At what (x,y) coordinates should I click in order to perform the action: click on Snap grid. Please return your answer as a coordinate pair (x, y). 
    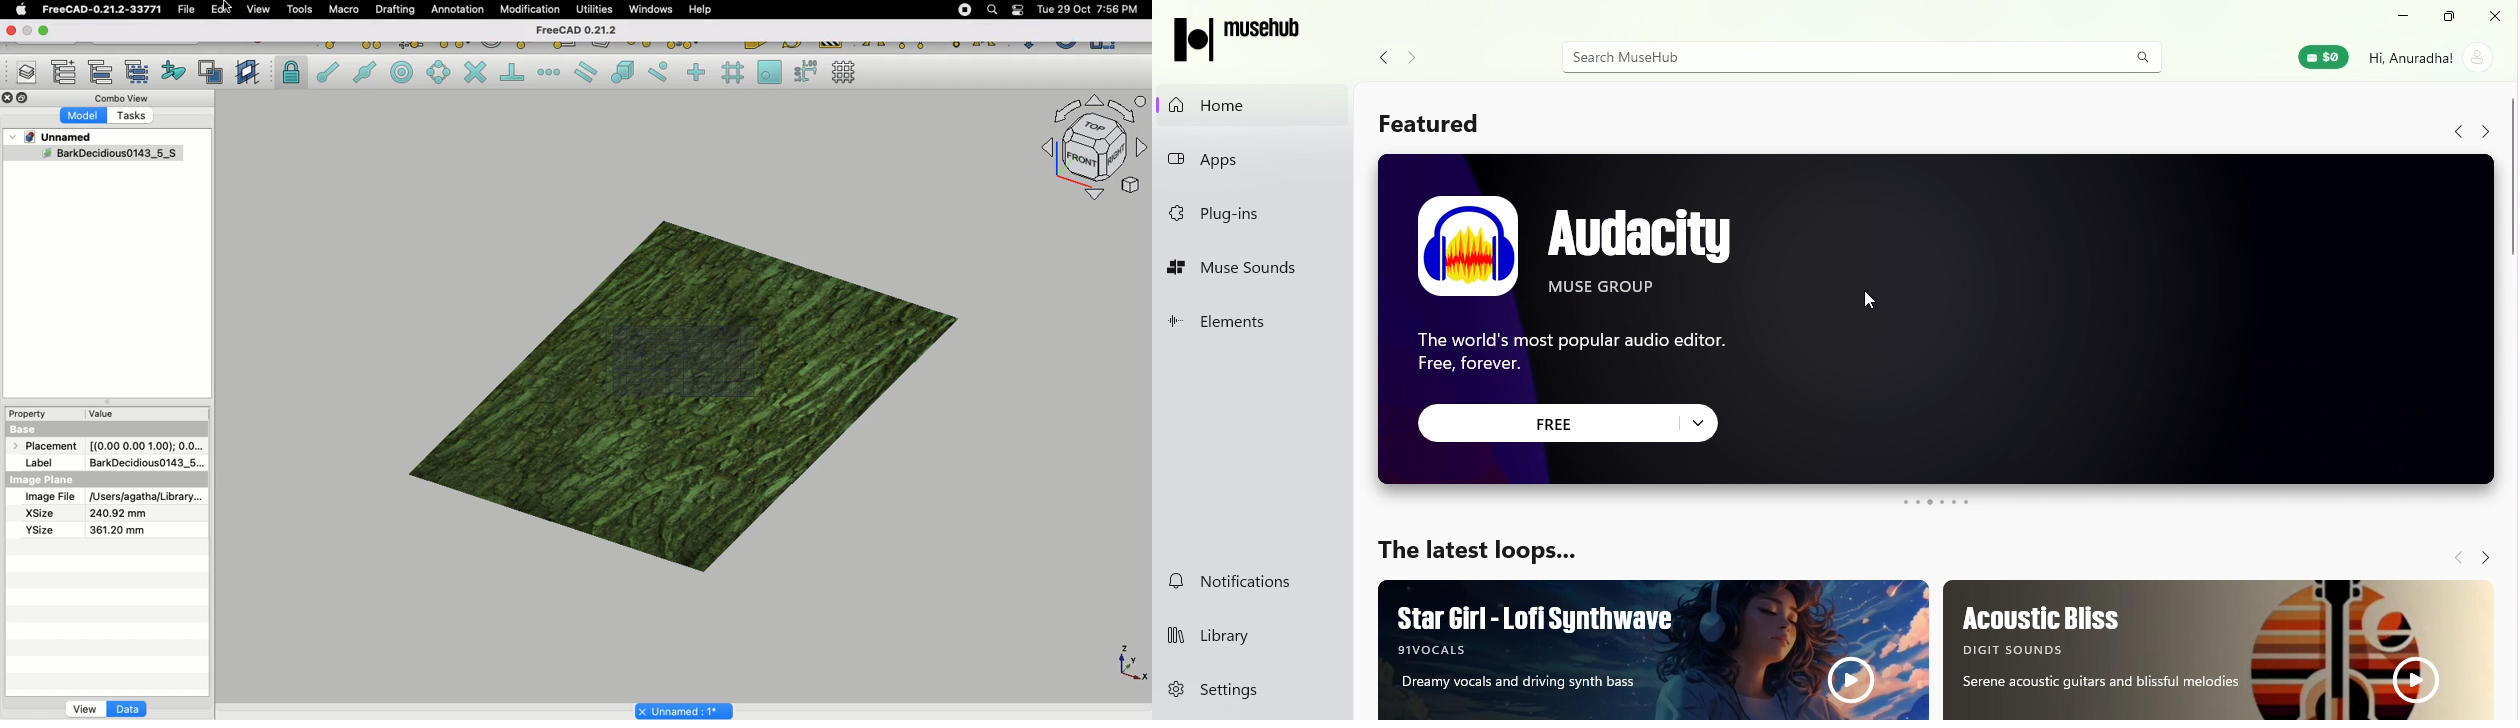
    Looking at the image, I should click on (734, 73).